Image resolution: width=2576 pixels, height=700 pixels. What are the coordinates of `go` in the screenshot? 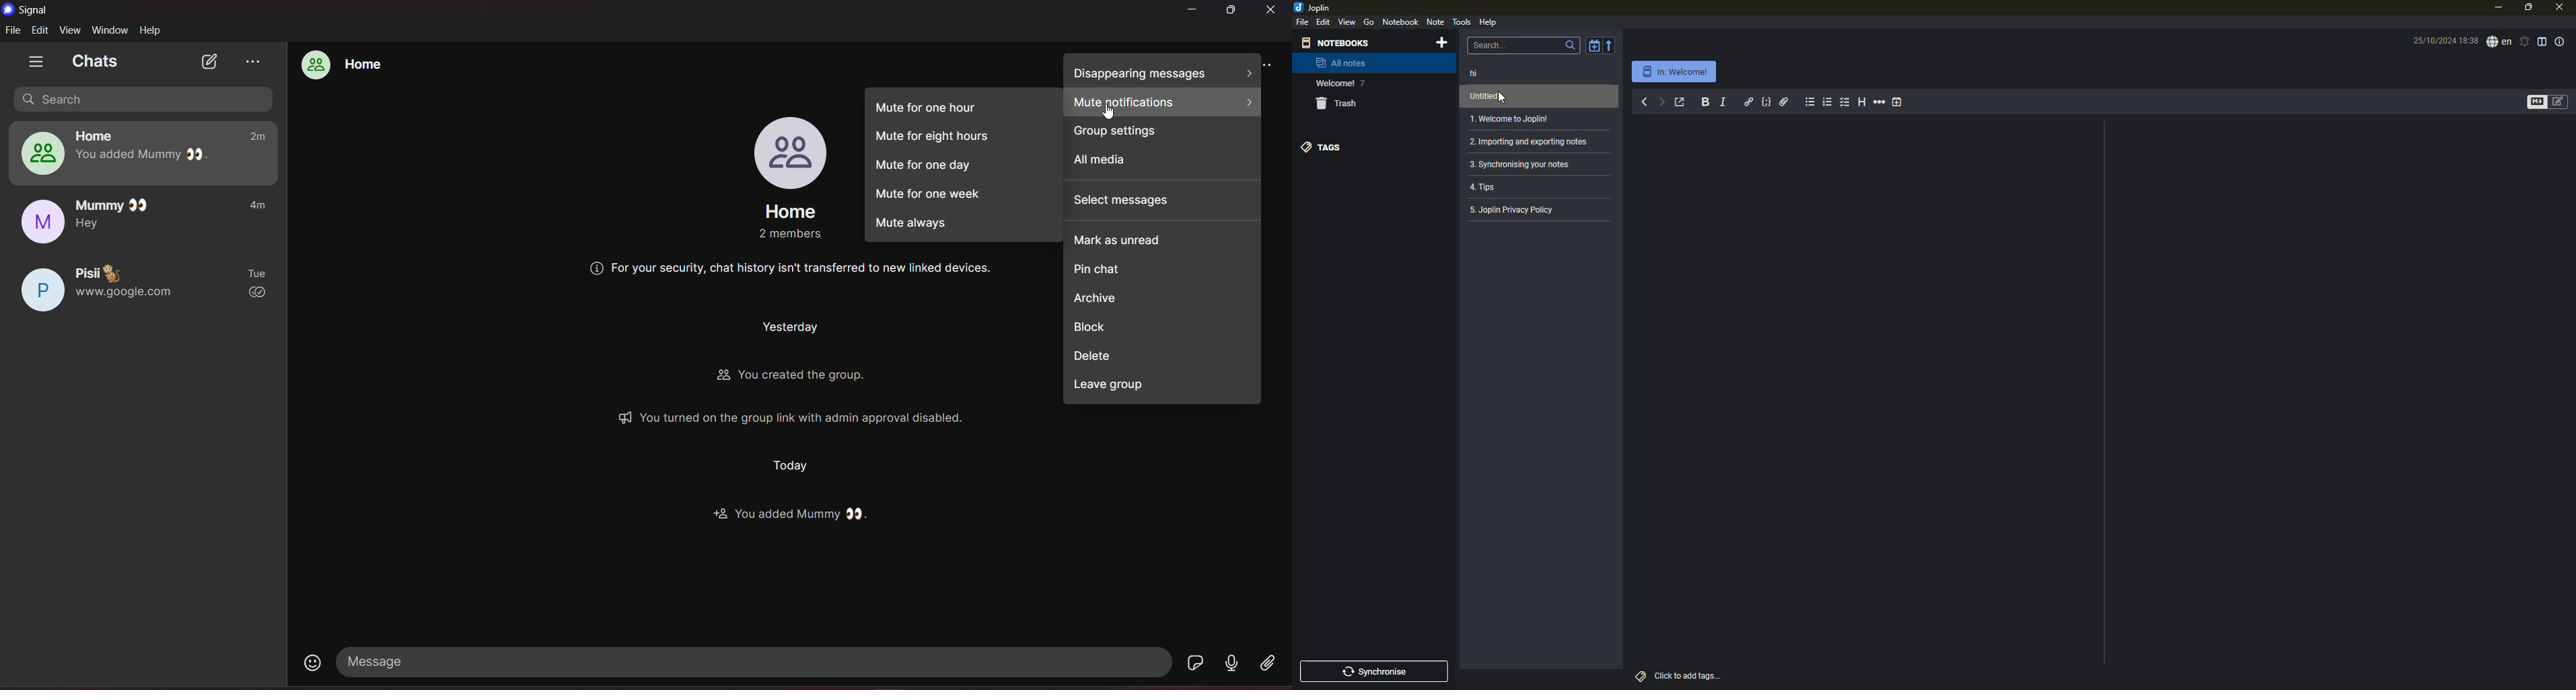 It's located at (1369, 22).